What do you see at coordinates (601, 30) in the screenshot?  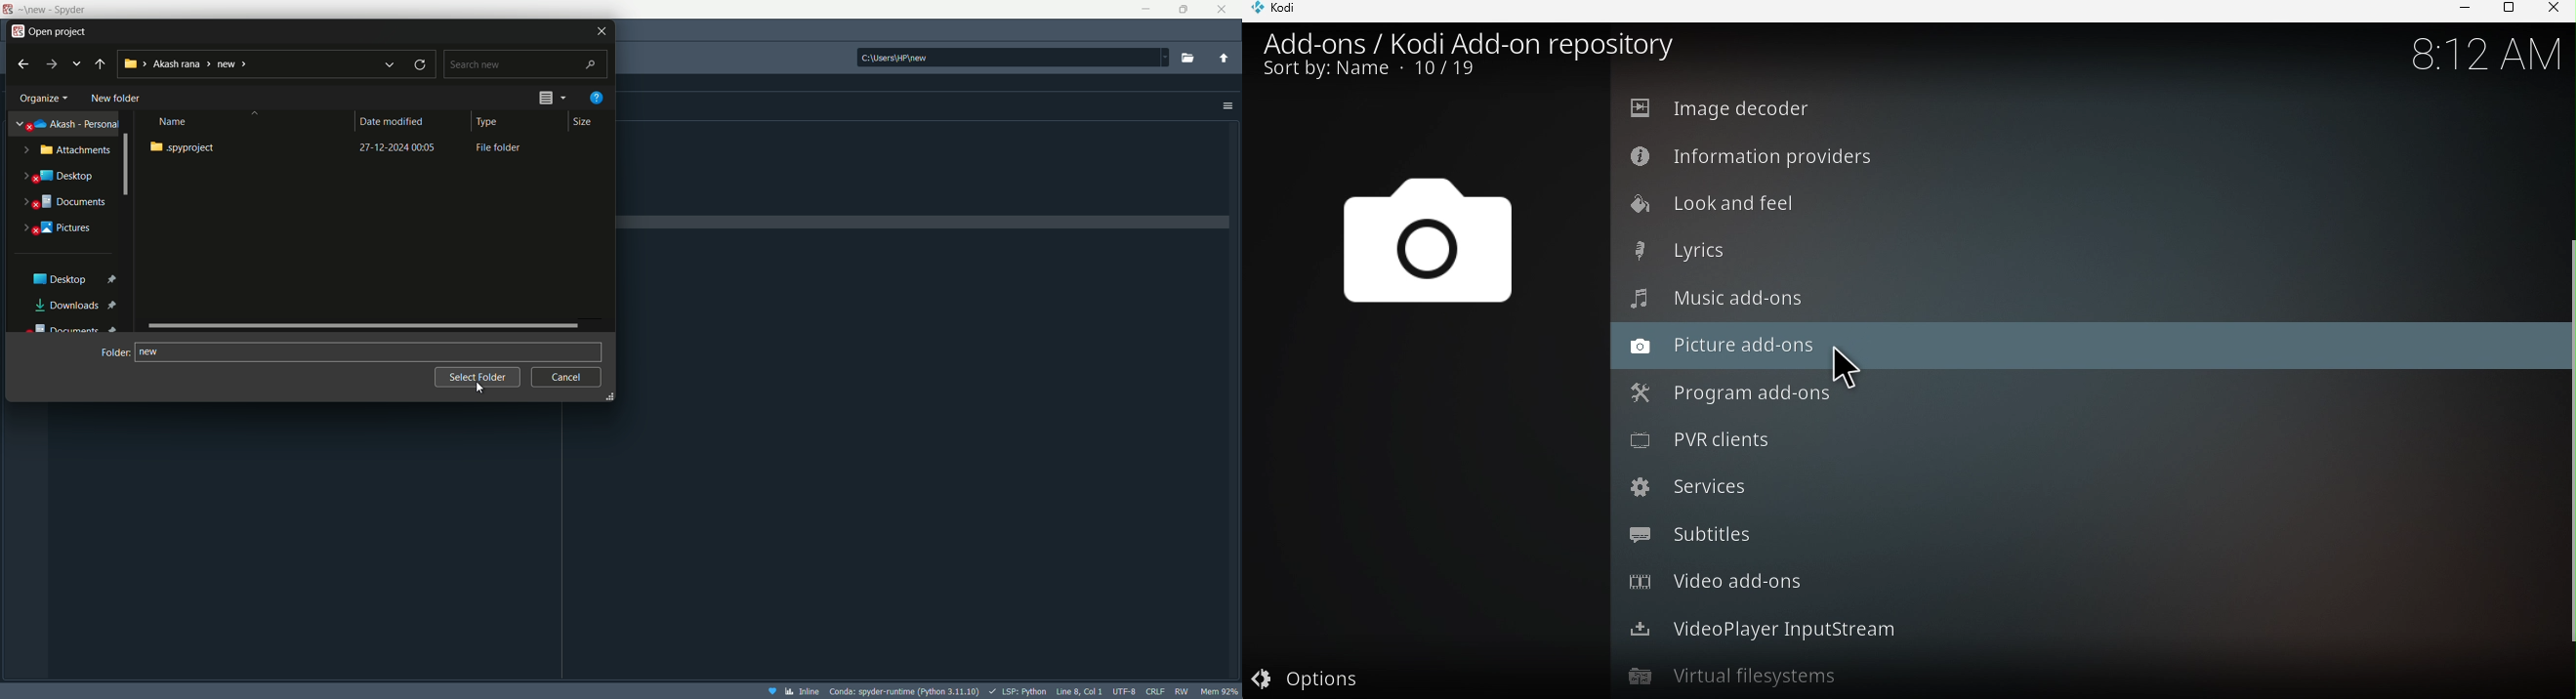 I see `close icon` at bounding box center [601, 30].